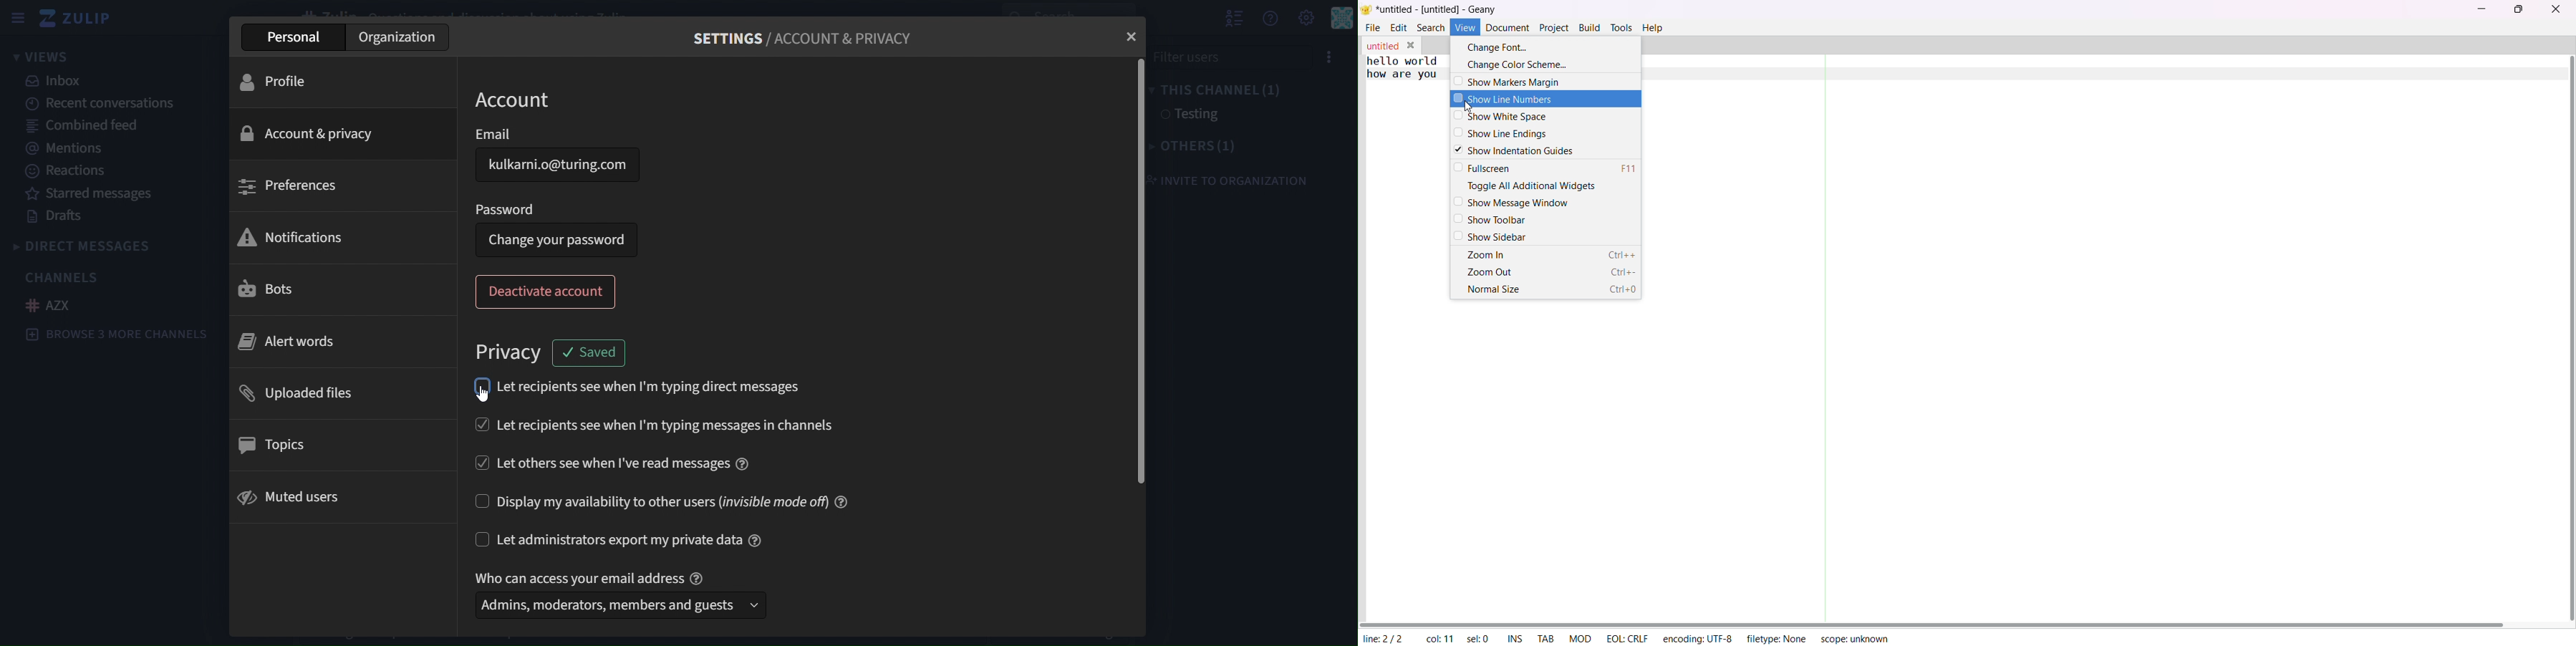 The image size is (2576, 672). Describe the element at coordinates (110, 246) in the screenshot. I see `directmessages` at that location.